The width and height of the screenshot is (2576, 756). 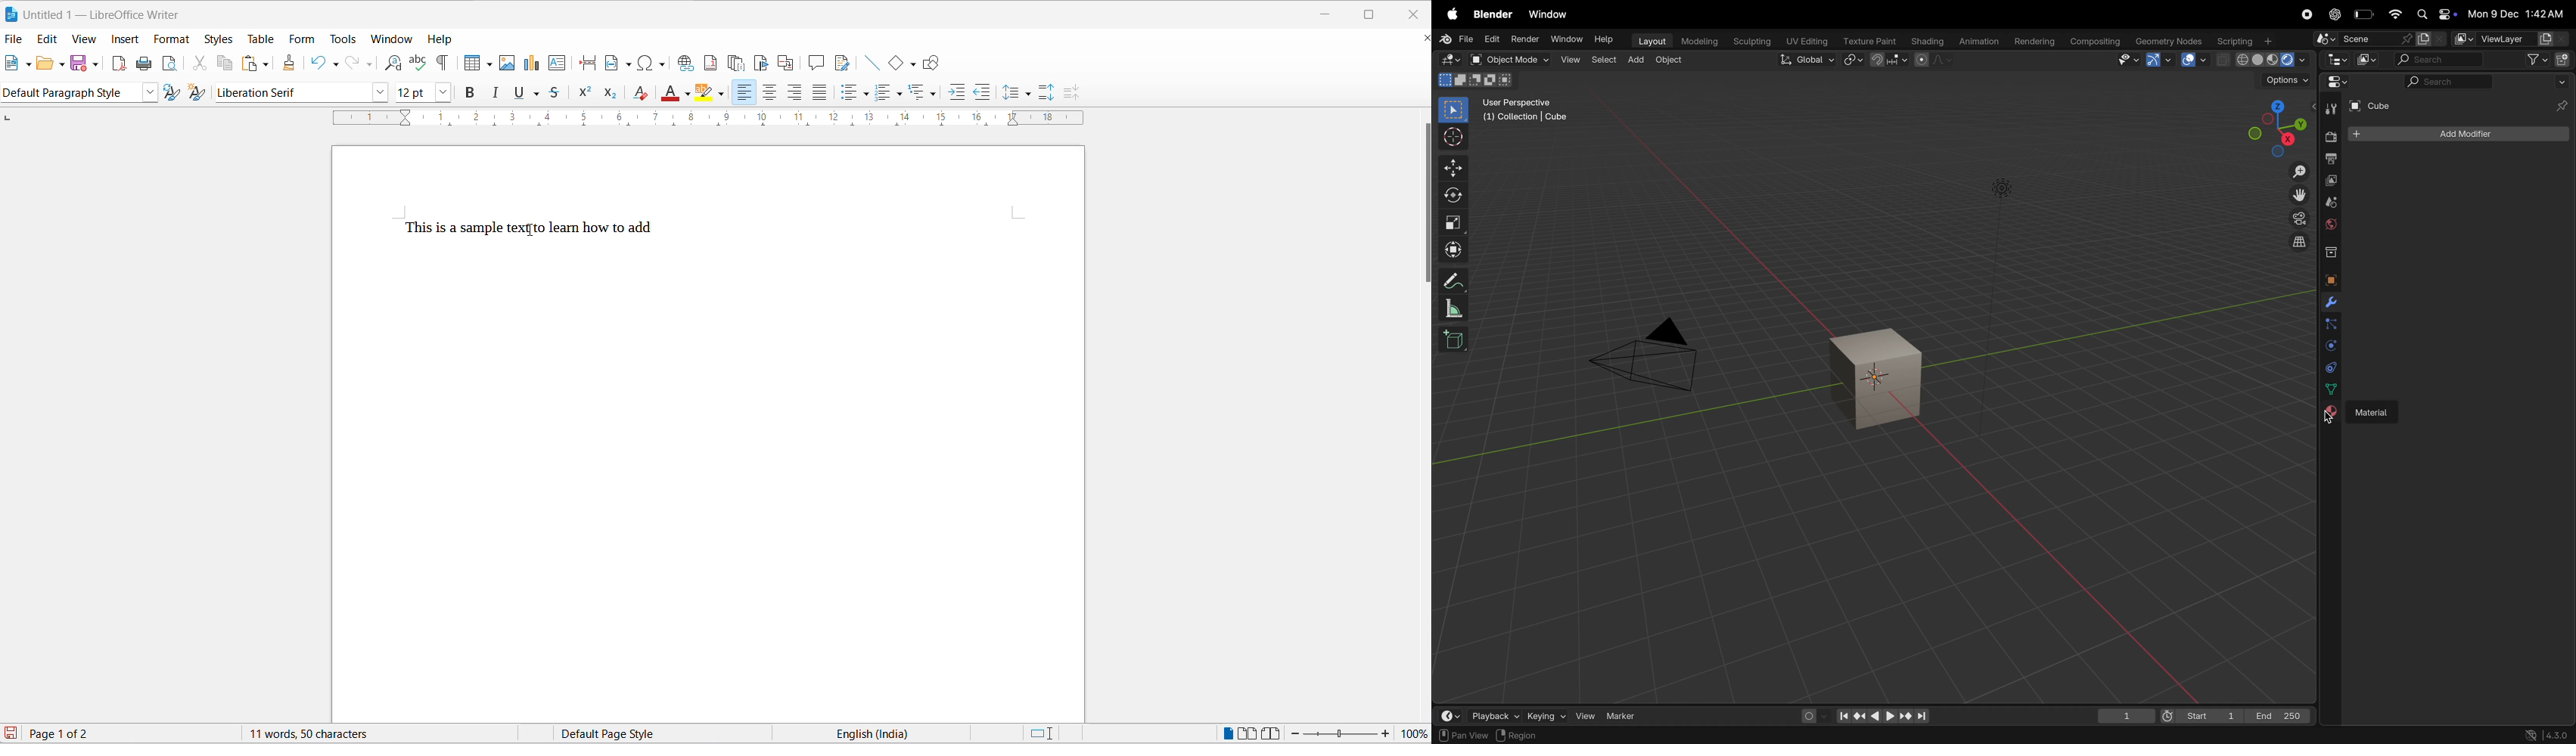 What do you see at coordinates (170, 92) in the screenshot?
I see `update selected style` at bounding box center [170, 92].